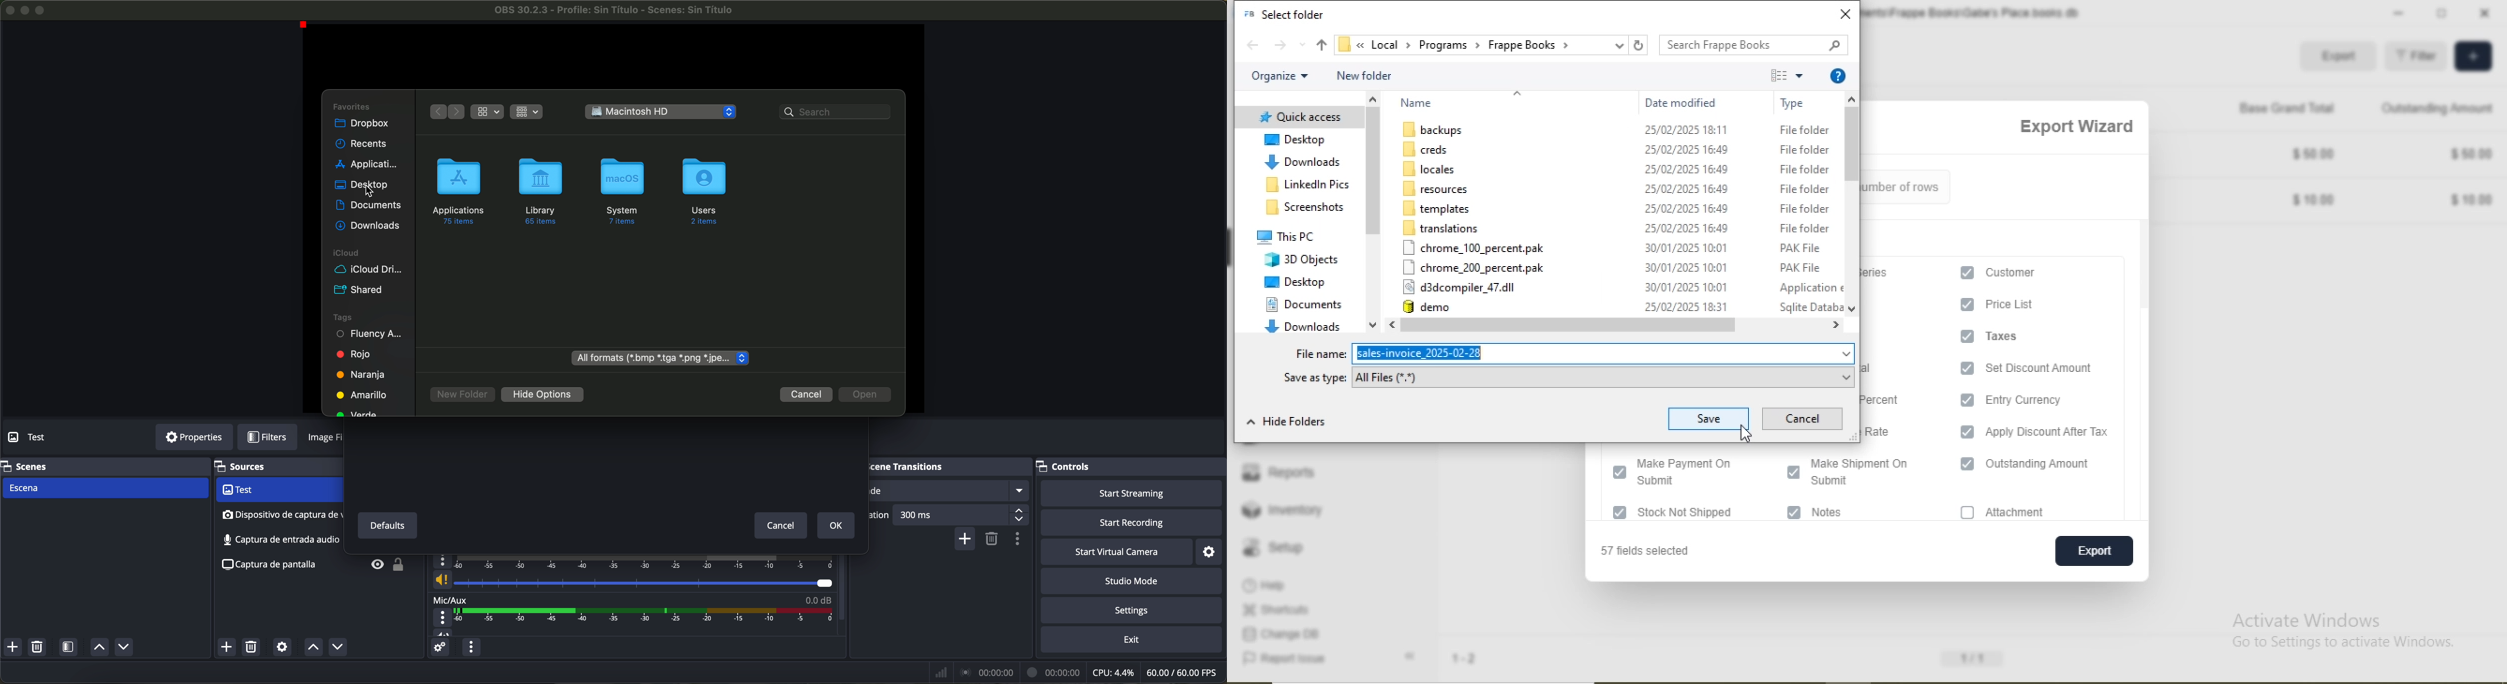  What do you see at coordinates (615, 10) in the screenshot?
I see `filename` at bounding box center [615, 10].